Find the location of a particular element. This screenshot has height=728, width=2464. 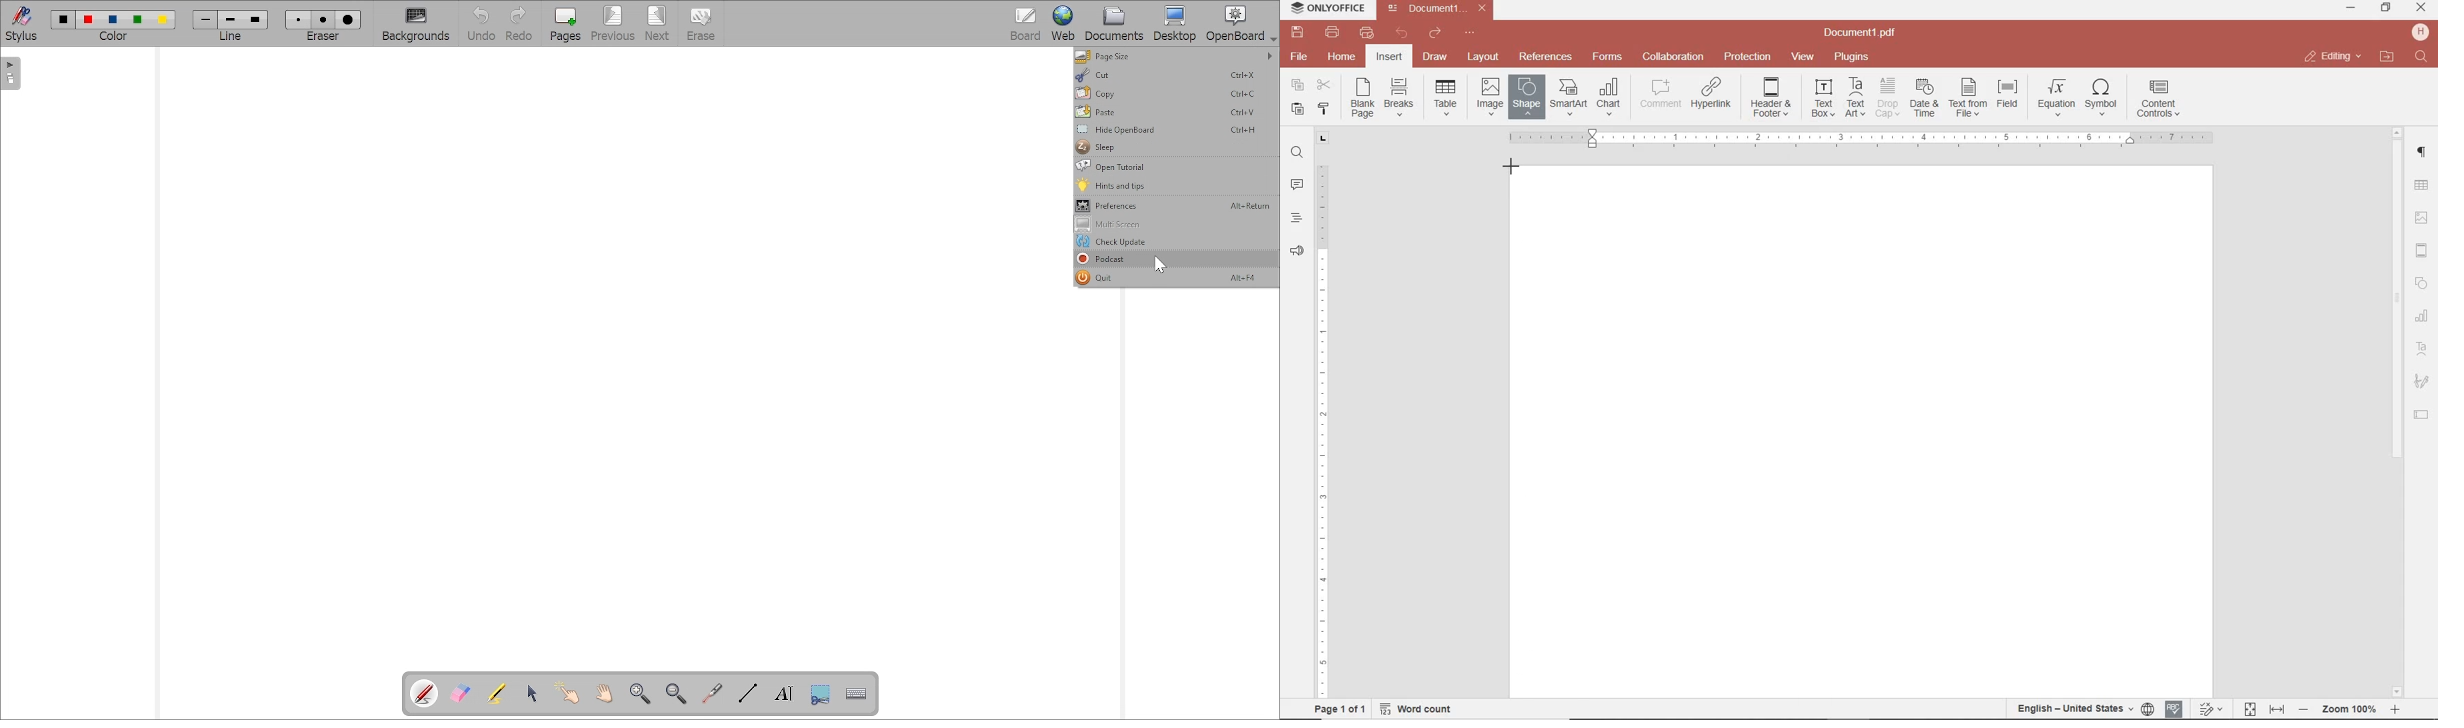

RECTANGLE SHAPE TOOL is located at coordinates (1512, 172).